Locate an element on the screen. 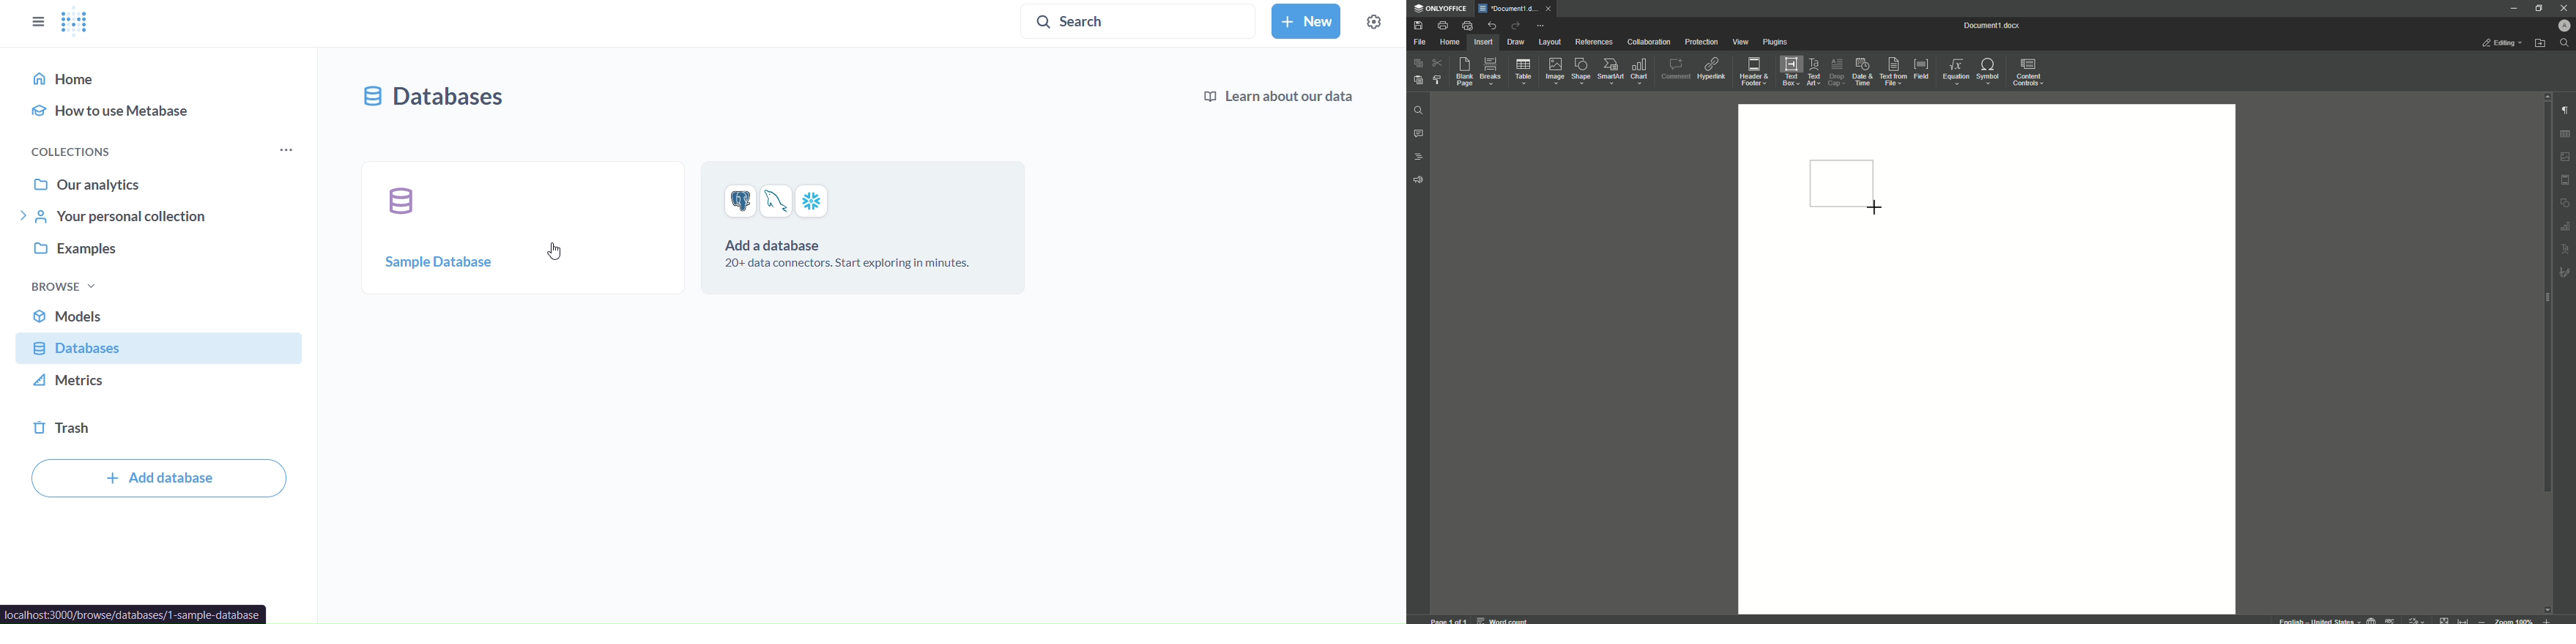 This screenshot has width=2576, height=644. File is located at coordinates (1419, 43).